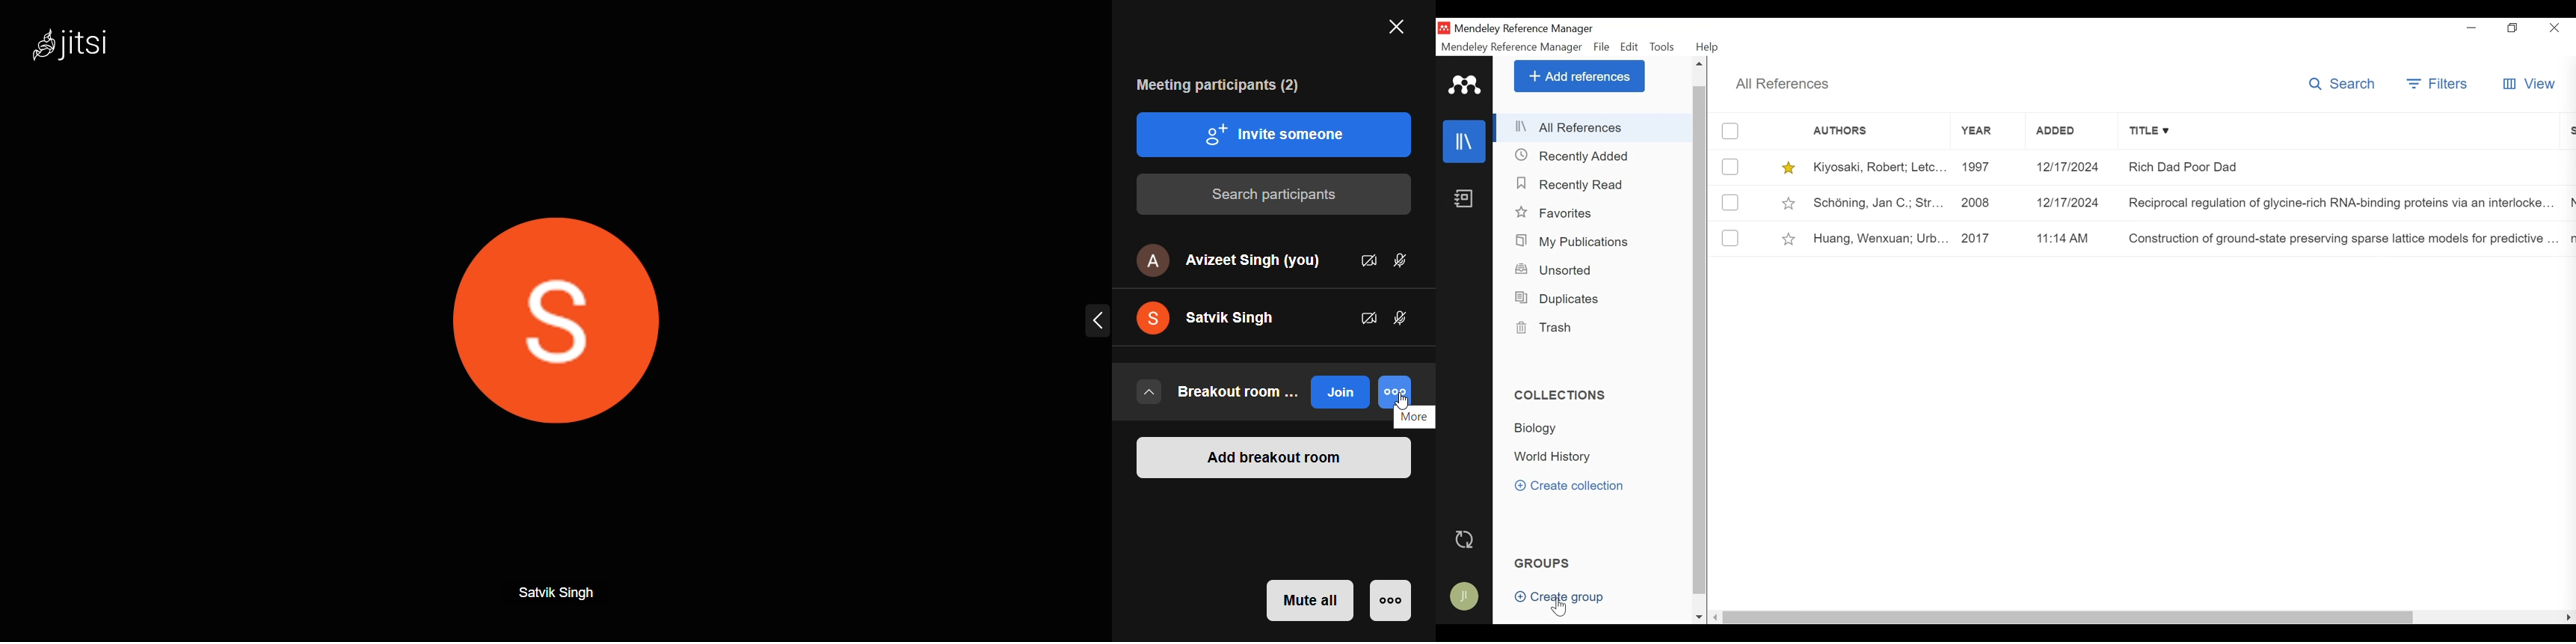  What do you see at coordinates (1398, 391) in the screenshot?
I see `more` at bounding box center [1398, 391].